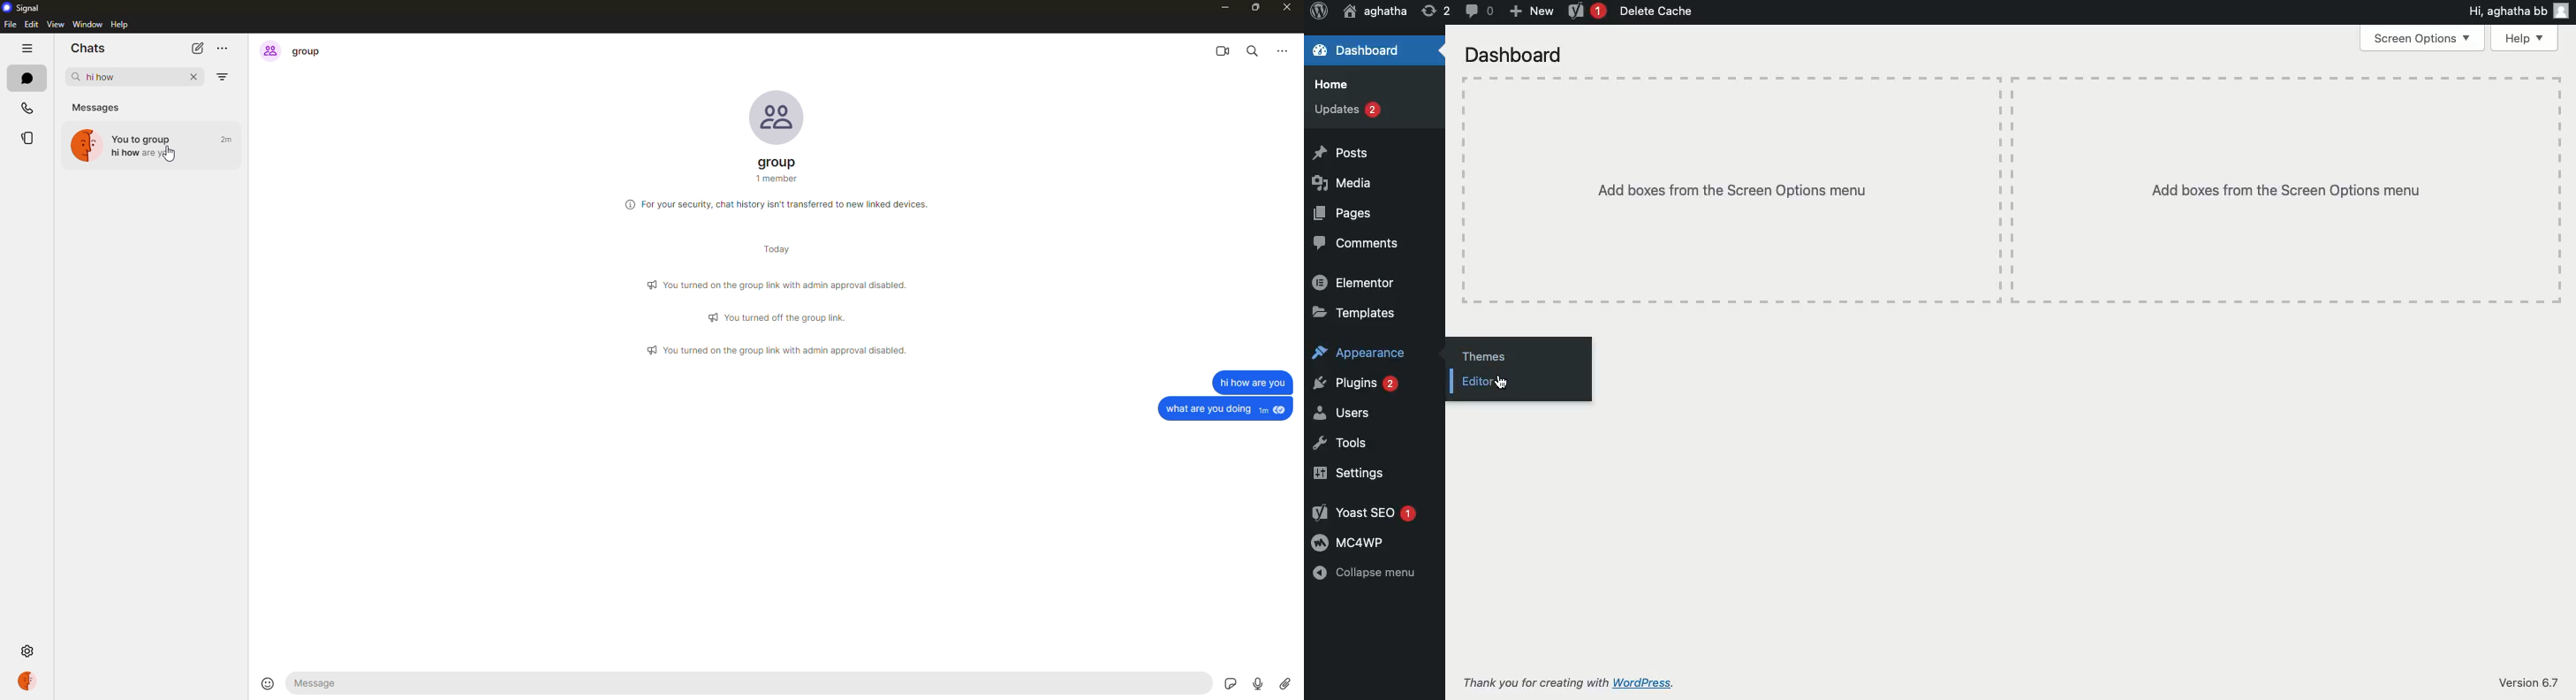 The height and width of the screenshot is (700, 2576). What do you see at coordinates (779, 351) in the screenshot?
I see `info` at bounding box center [779, 351].